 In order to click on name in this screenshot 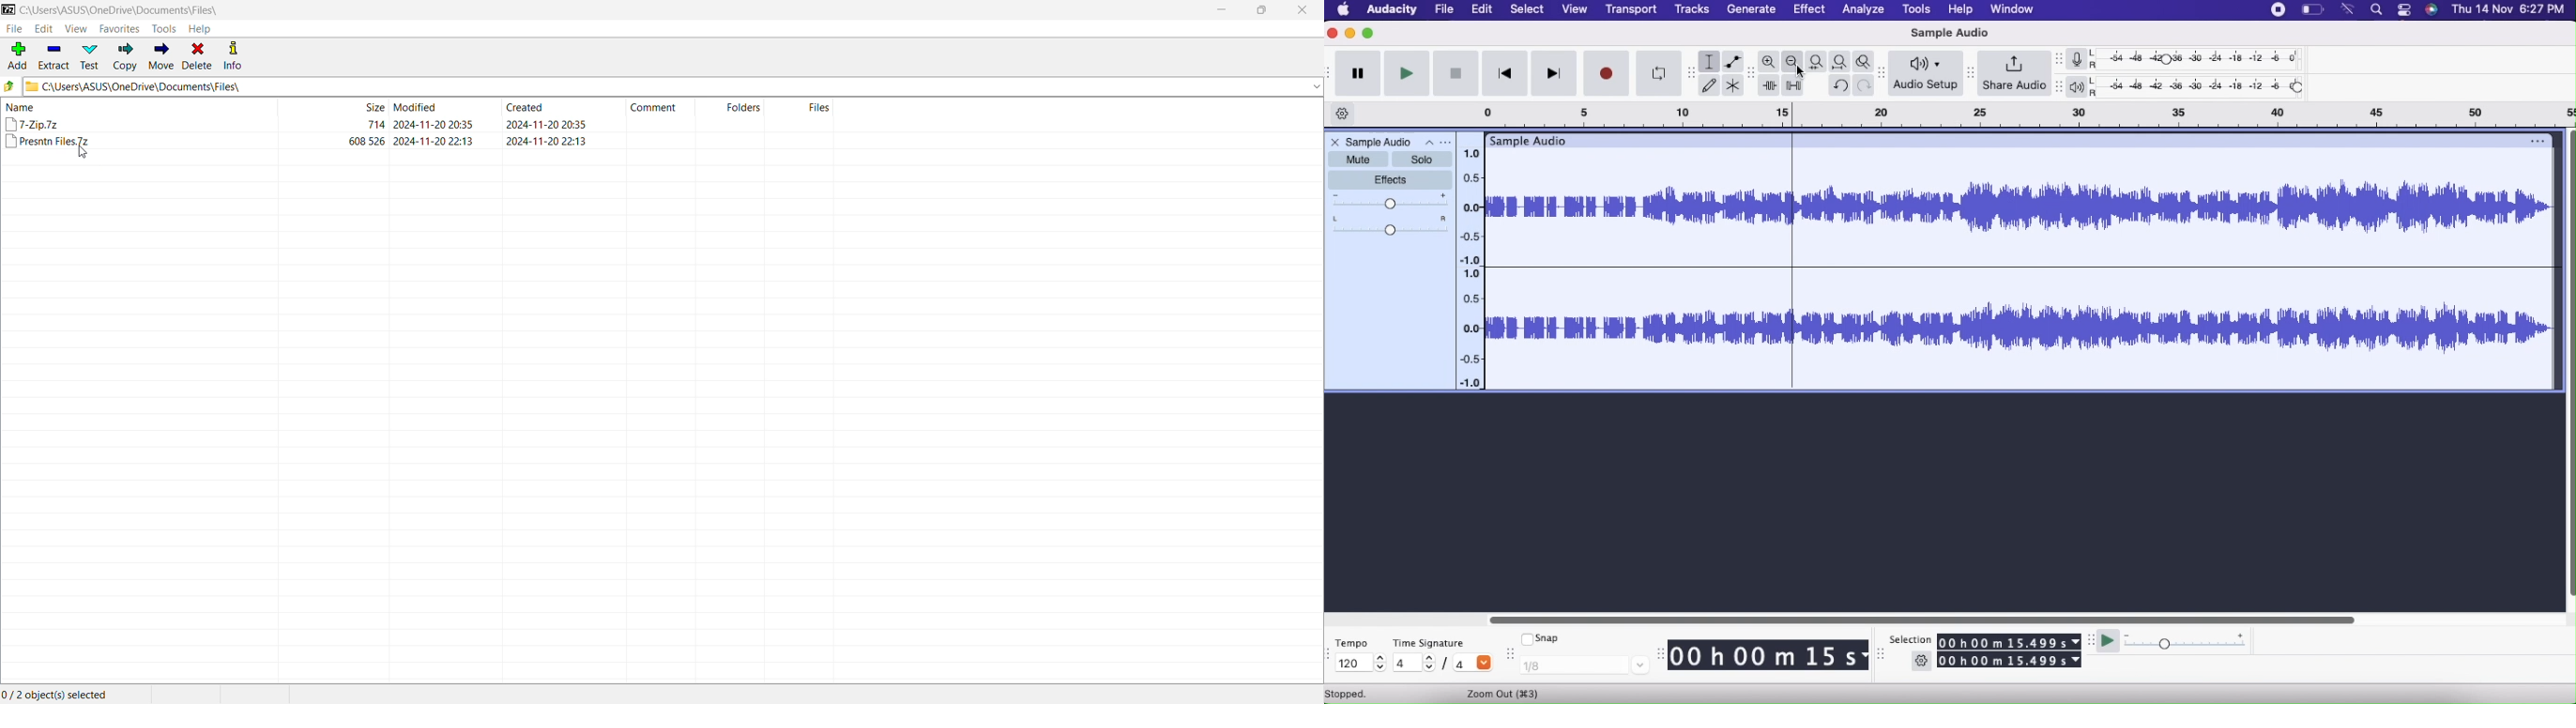, I will do `click(21, 107)`.